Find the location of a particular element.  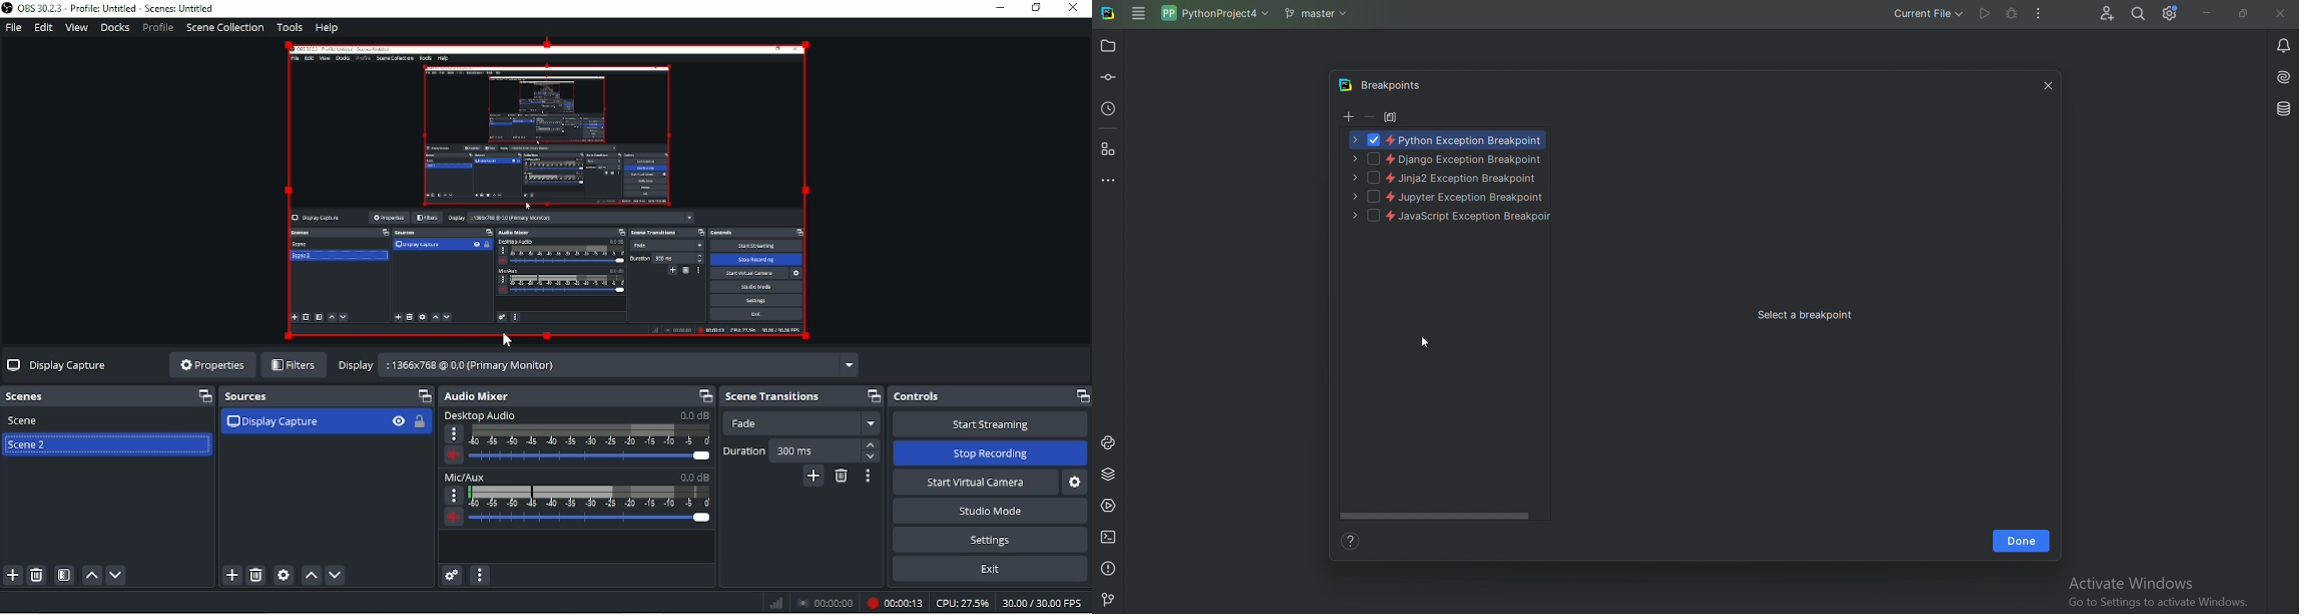

Local history is located at coordinates (1110, 111).